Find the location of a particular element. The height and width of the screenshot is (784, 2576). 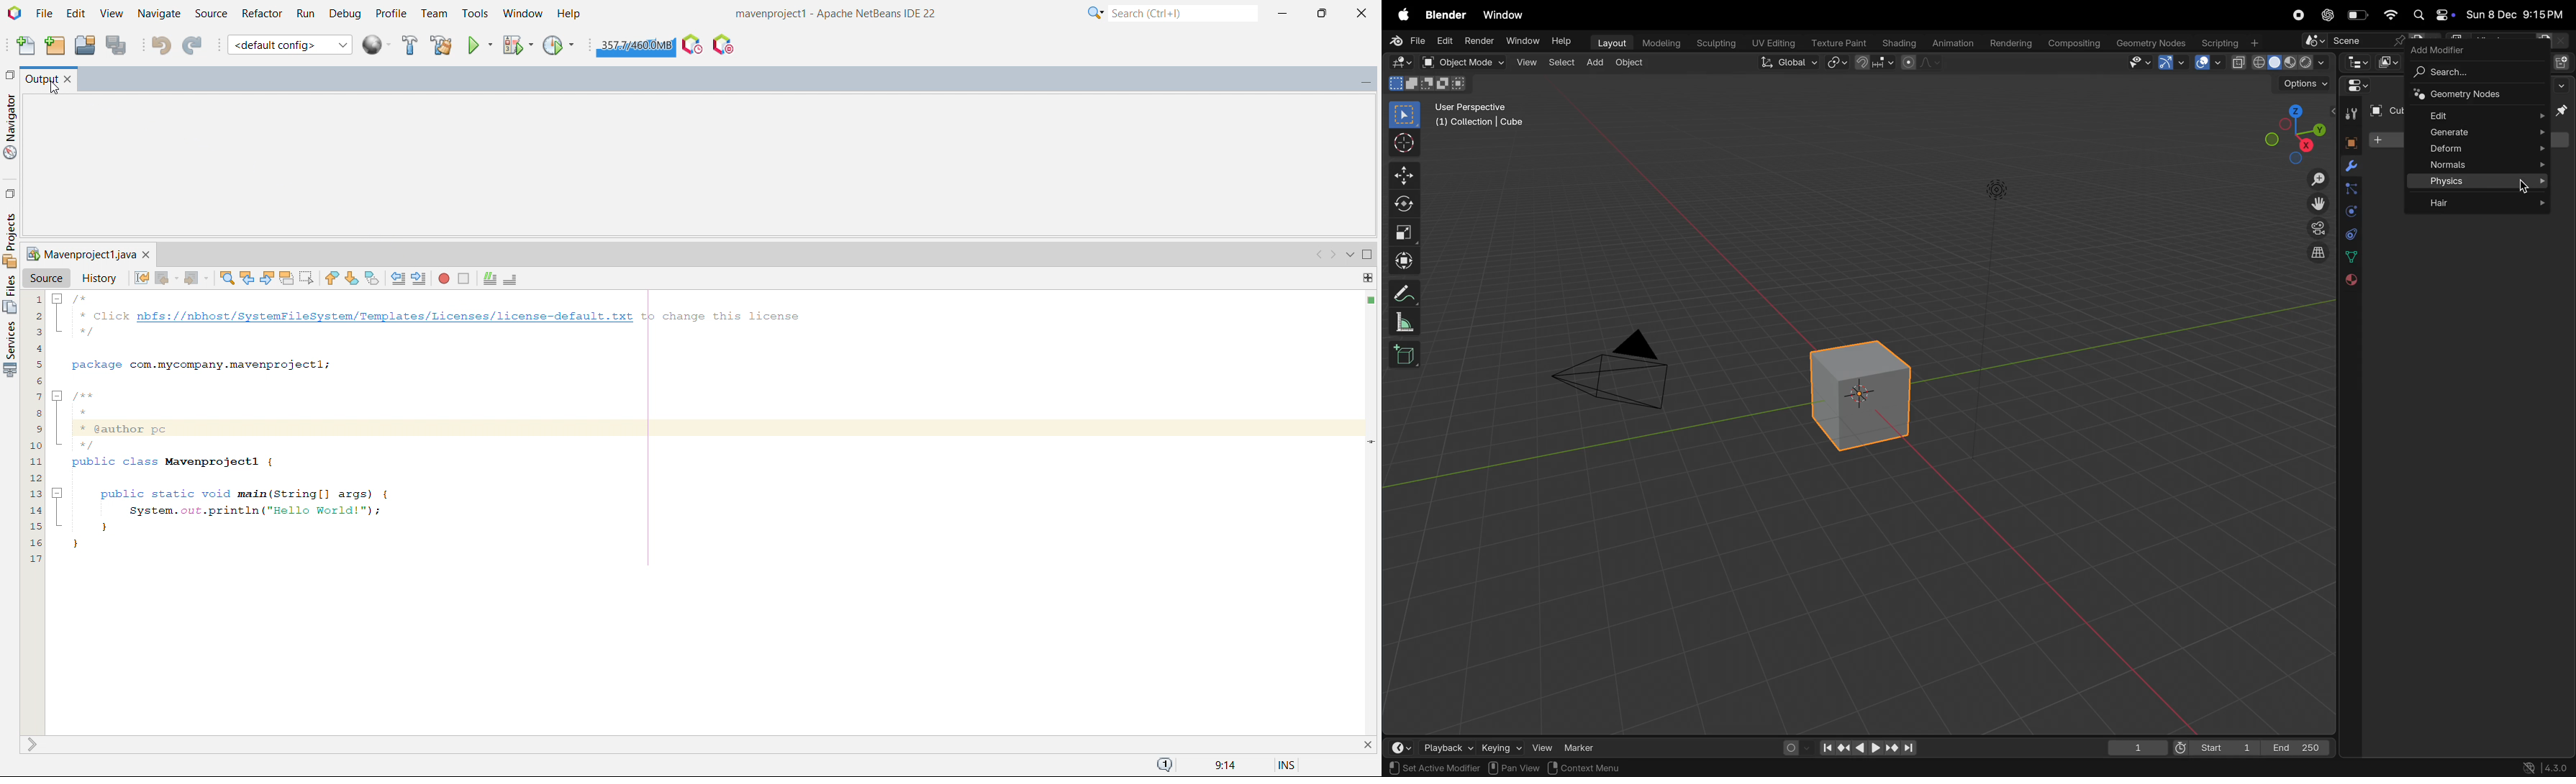

add is located at coordinates (1599, 63).